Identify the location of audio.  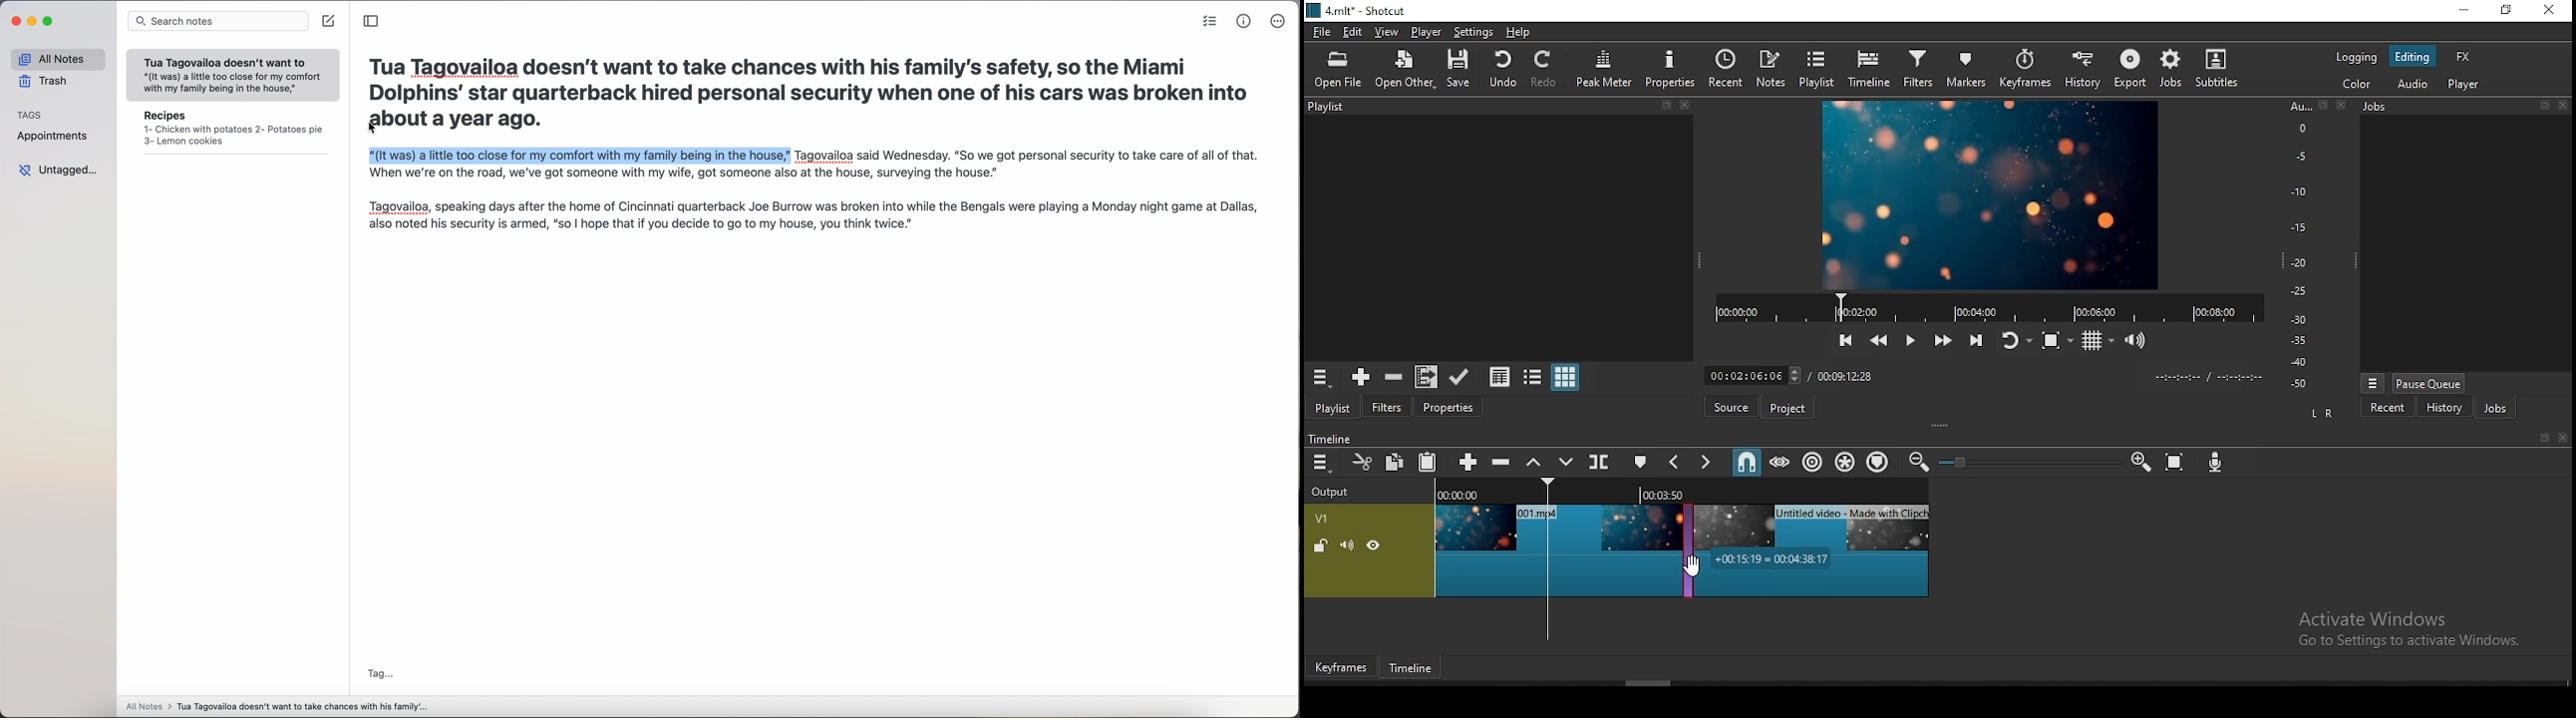
(2416, 84).